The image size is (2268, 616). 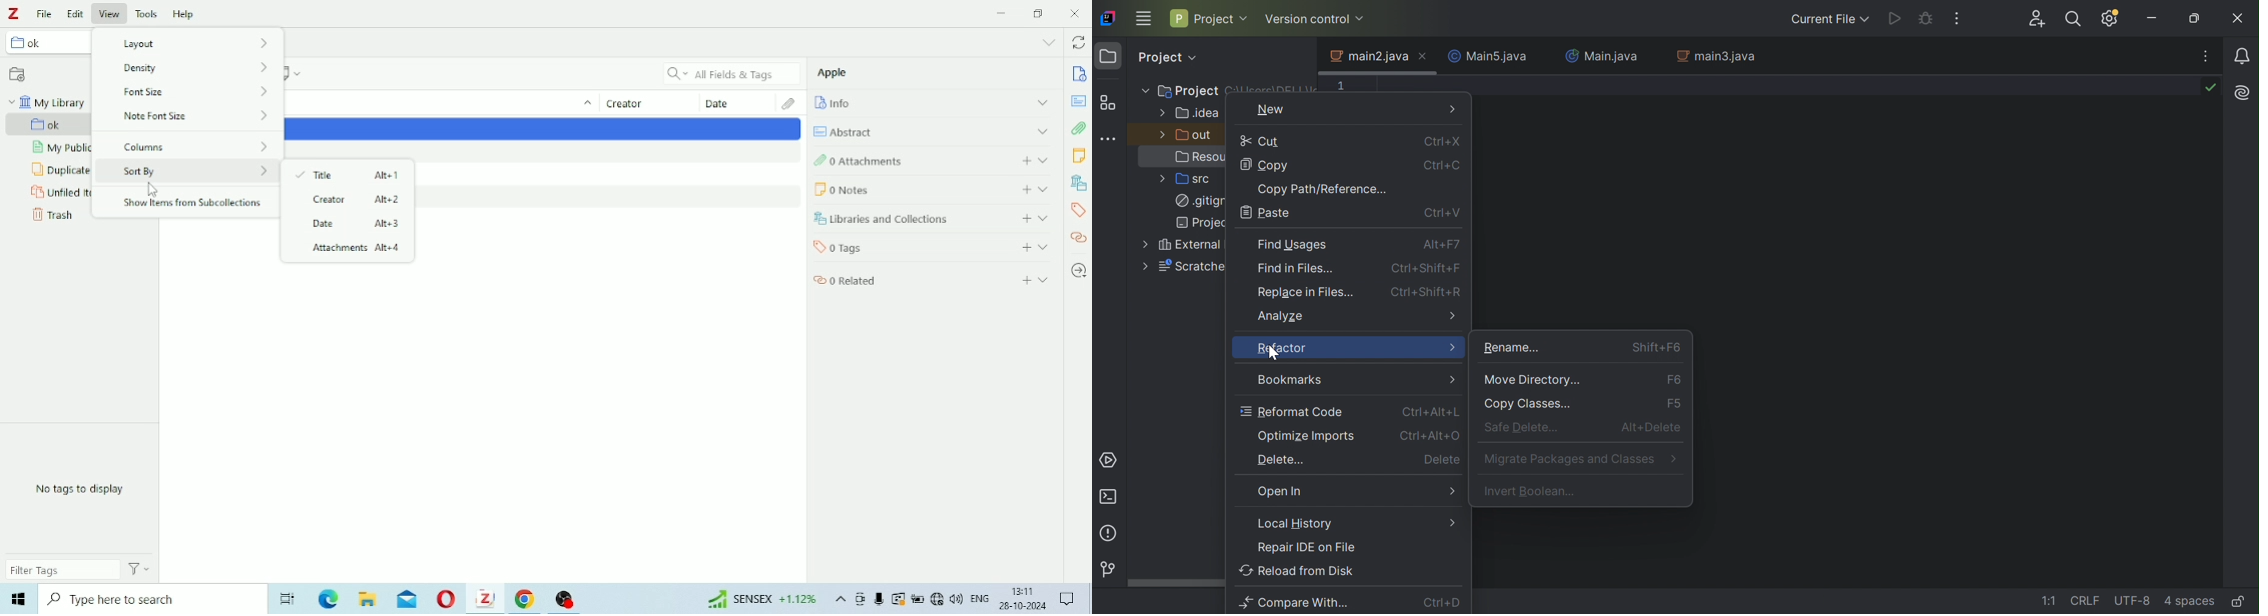 I want to click on Documents Explorer, so click(x=367, y=601).